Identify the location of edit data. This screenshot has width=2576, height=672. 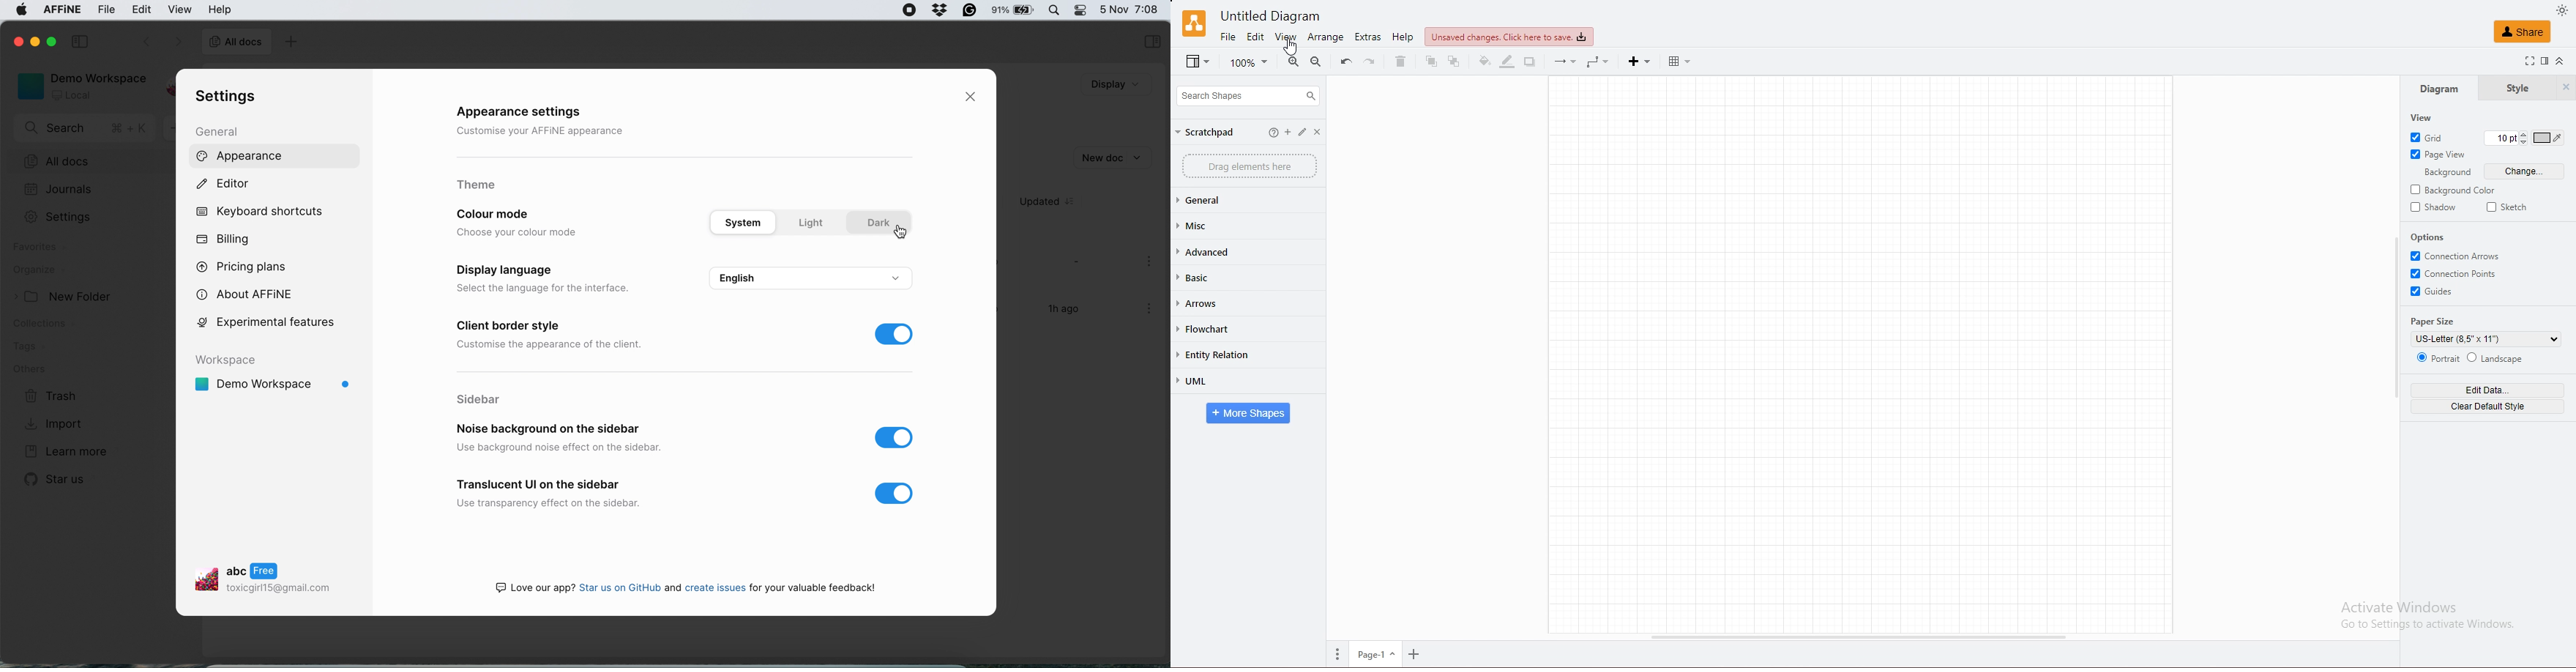
(2489, 390).